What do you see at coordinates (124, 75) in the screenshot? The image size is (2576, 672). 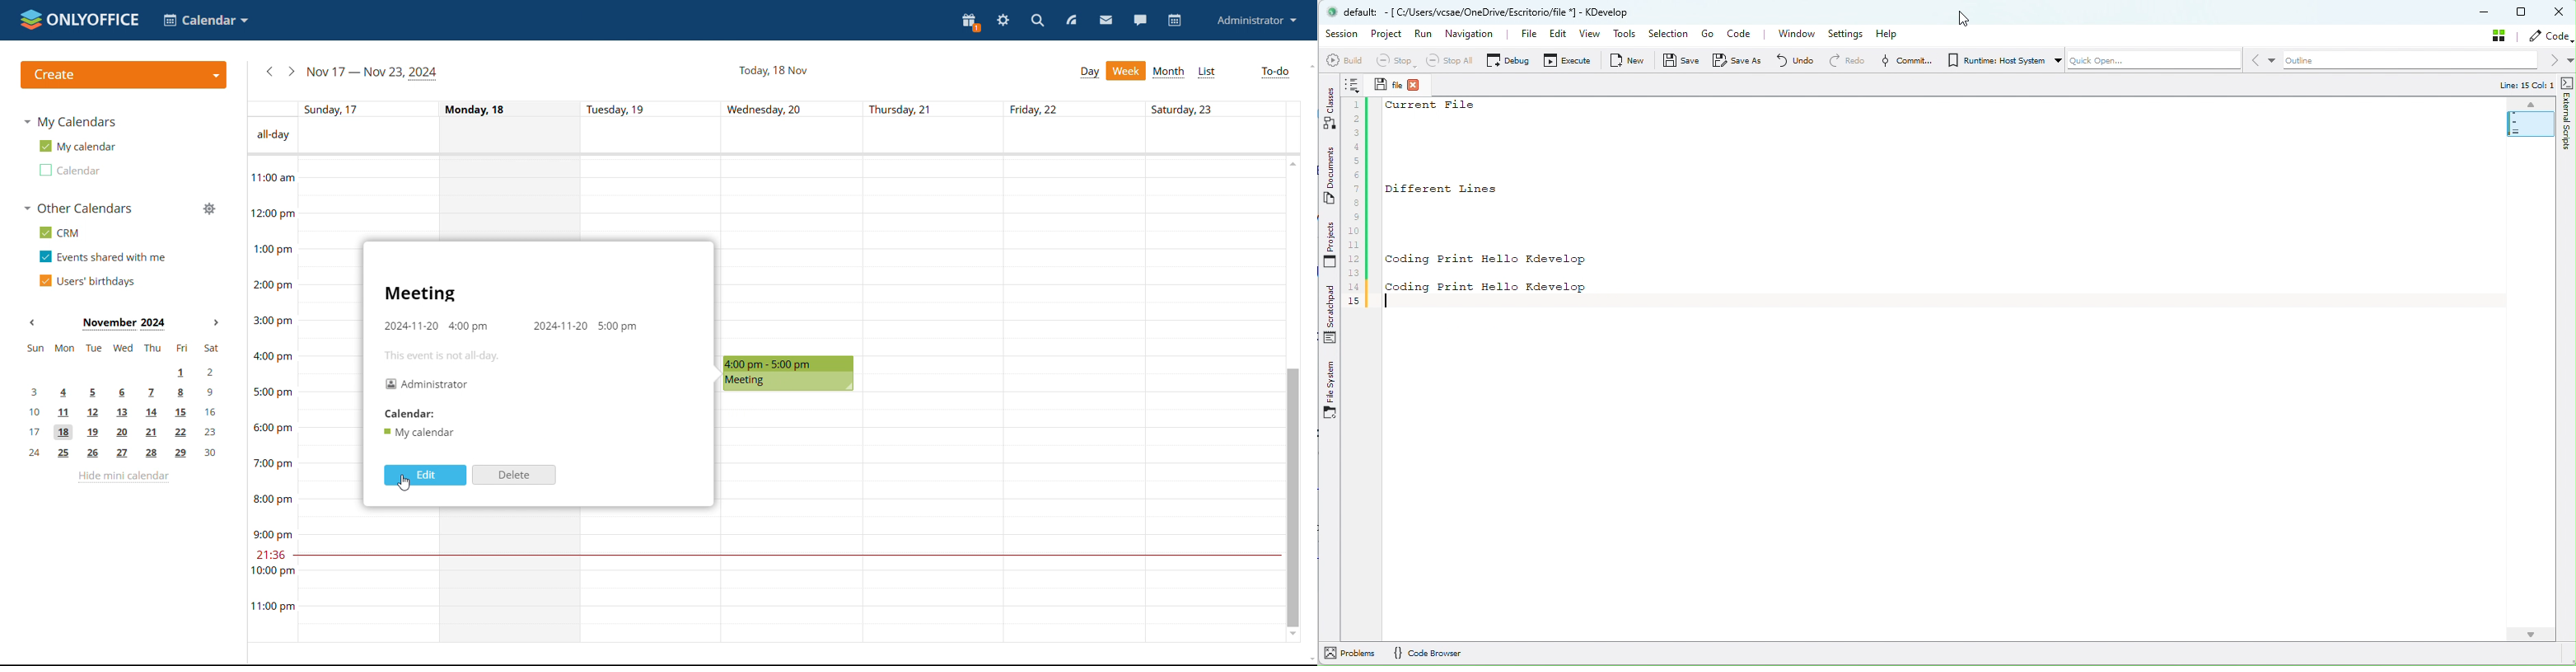 I see `create` at bounding box center [124, 75].